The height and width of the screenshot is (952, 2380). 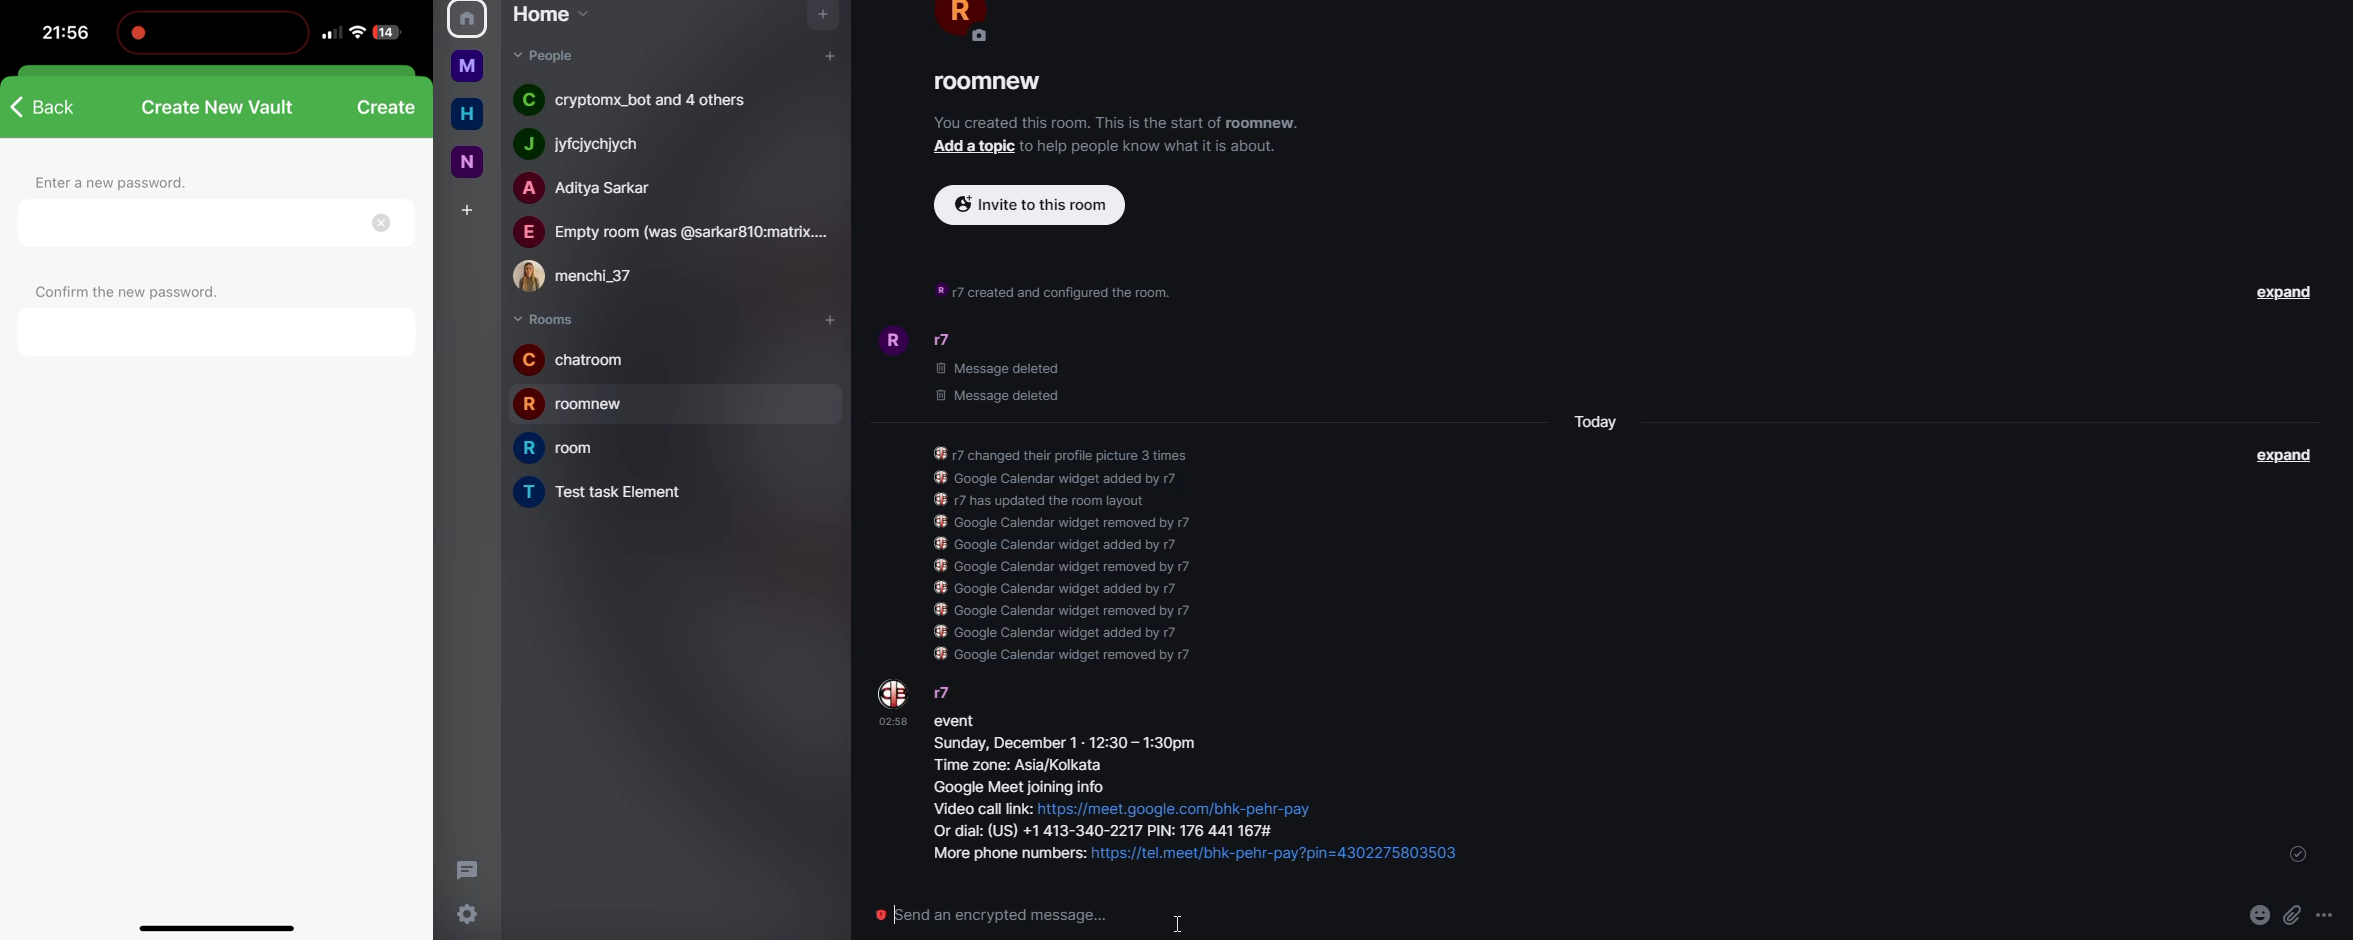 I want to click on event shared, so click(x=1210, y=794).